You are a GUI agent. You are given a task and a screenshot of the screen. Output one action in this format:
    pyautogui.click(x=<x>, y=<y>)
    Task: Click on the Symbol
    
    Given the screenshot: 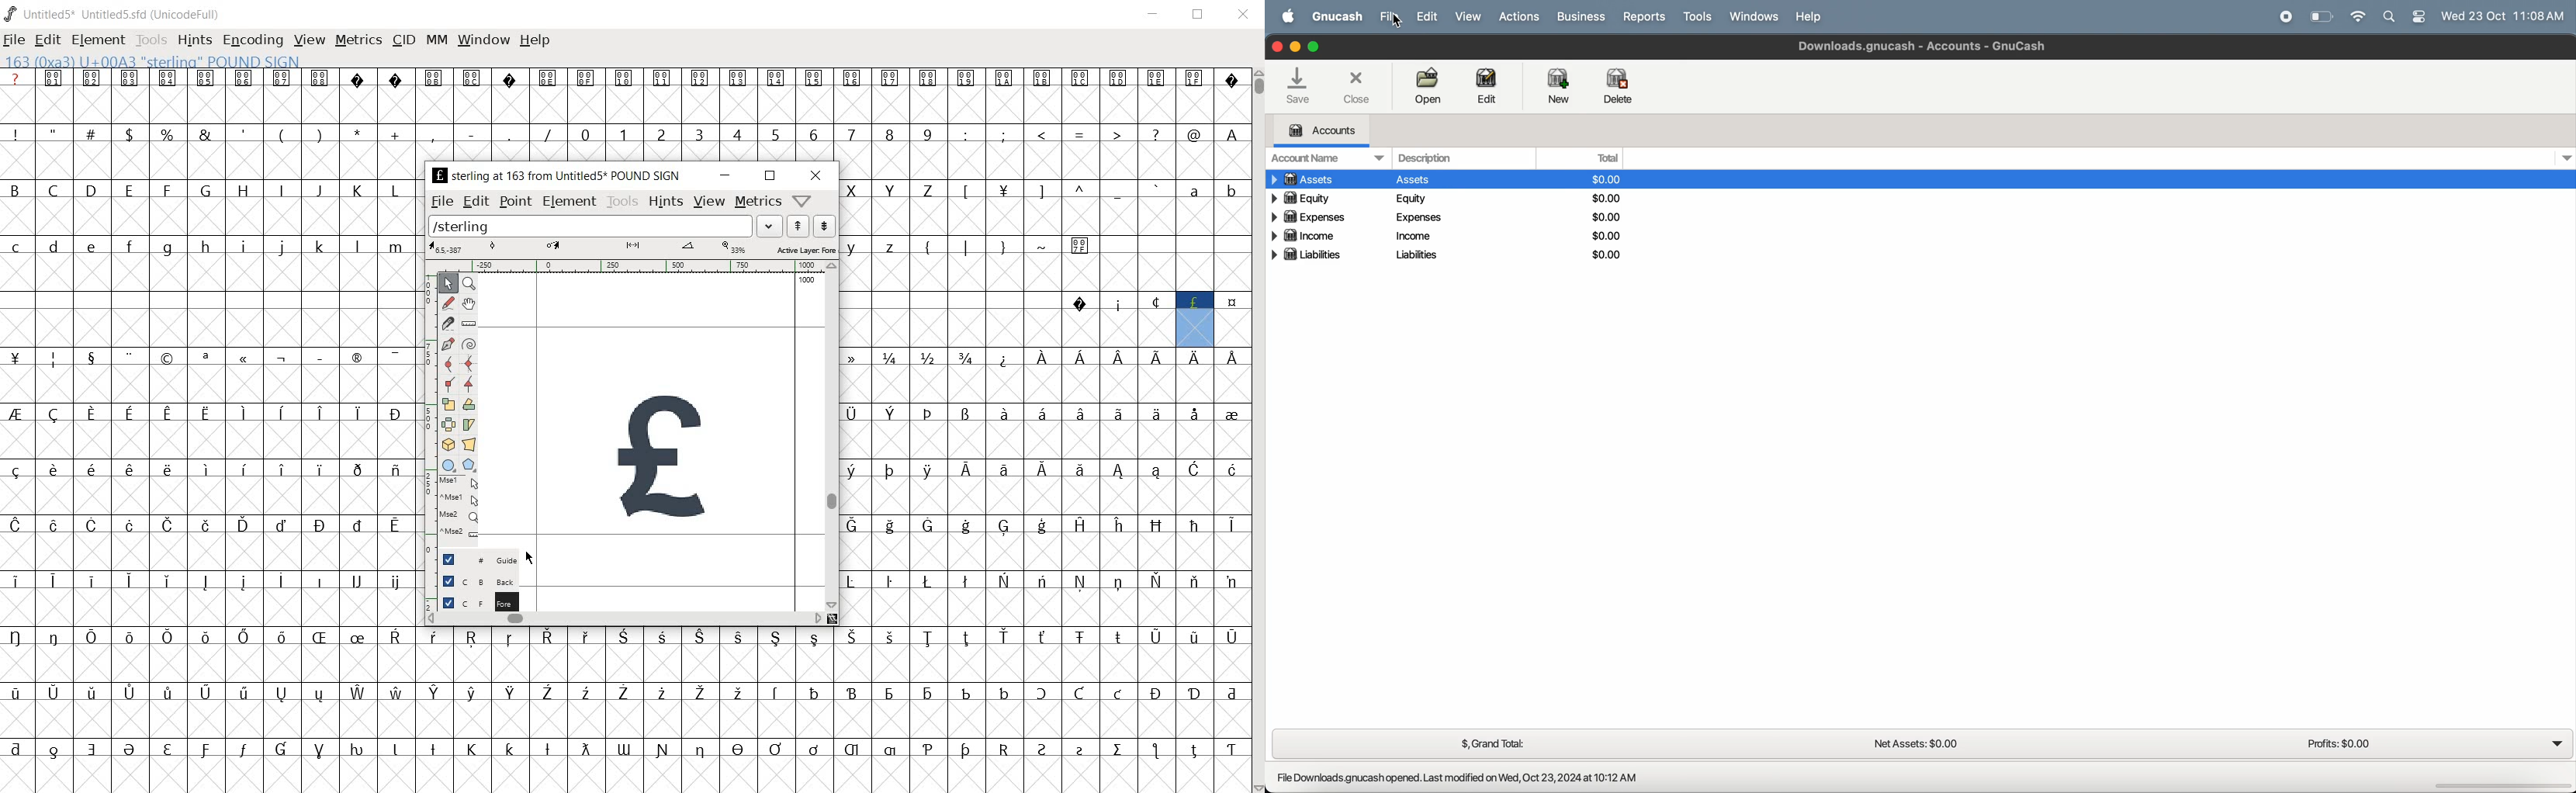 What is the action you would take?
    pyautogui.click(x=890, y=694)
    